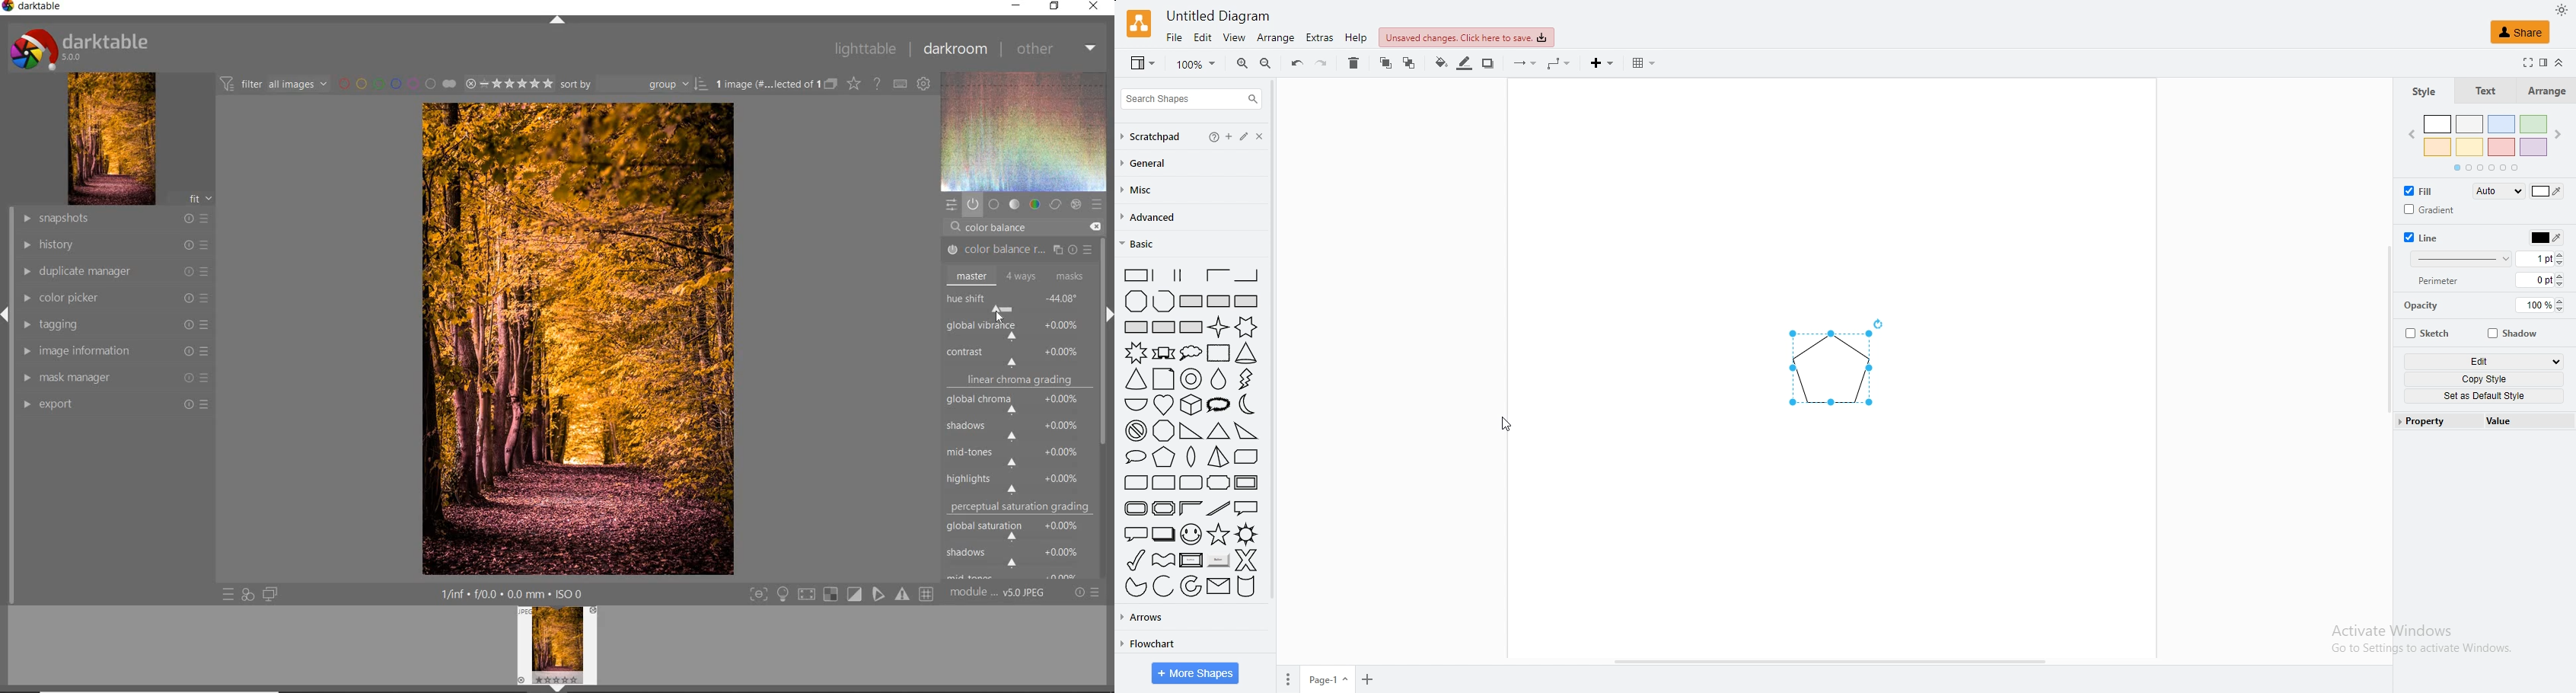 The image size is (2576, 700). Describe the element at coordinates (1134, 483) in the screenshot. I see `diagonal rounded rectangle` at that location.